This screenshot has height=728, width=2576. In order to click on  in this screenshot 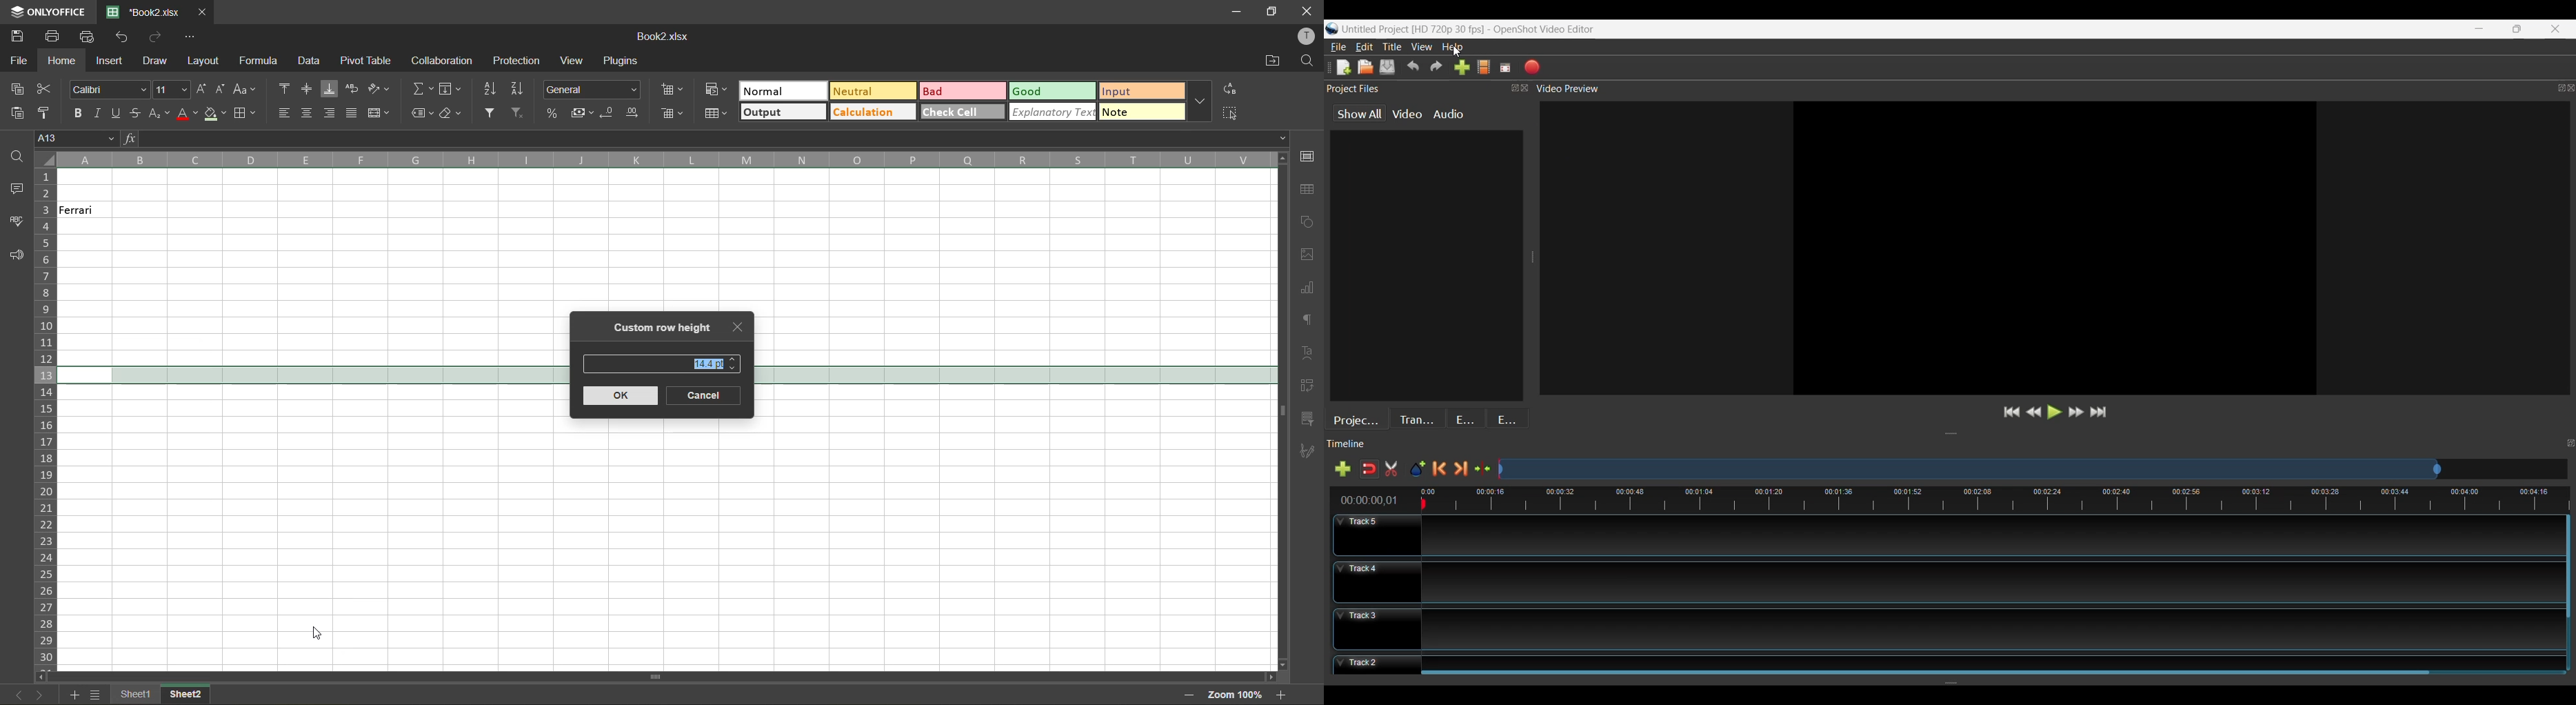, I will do `click(1989, 537)`.